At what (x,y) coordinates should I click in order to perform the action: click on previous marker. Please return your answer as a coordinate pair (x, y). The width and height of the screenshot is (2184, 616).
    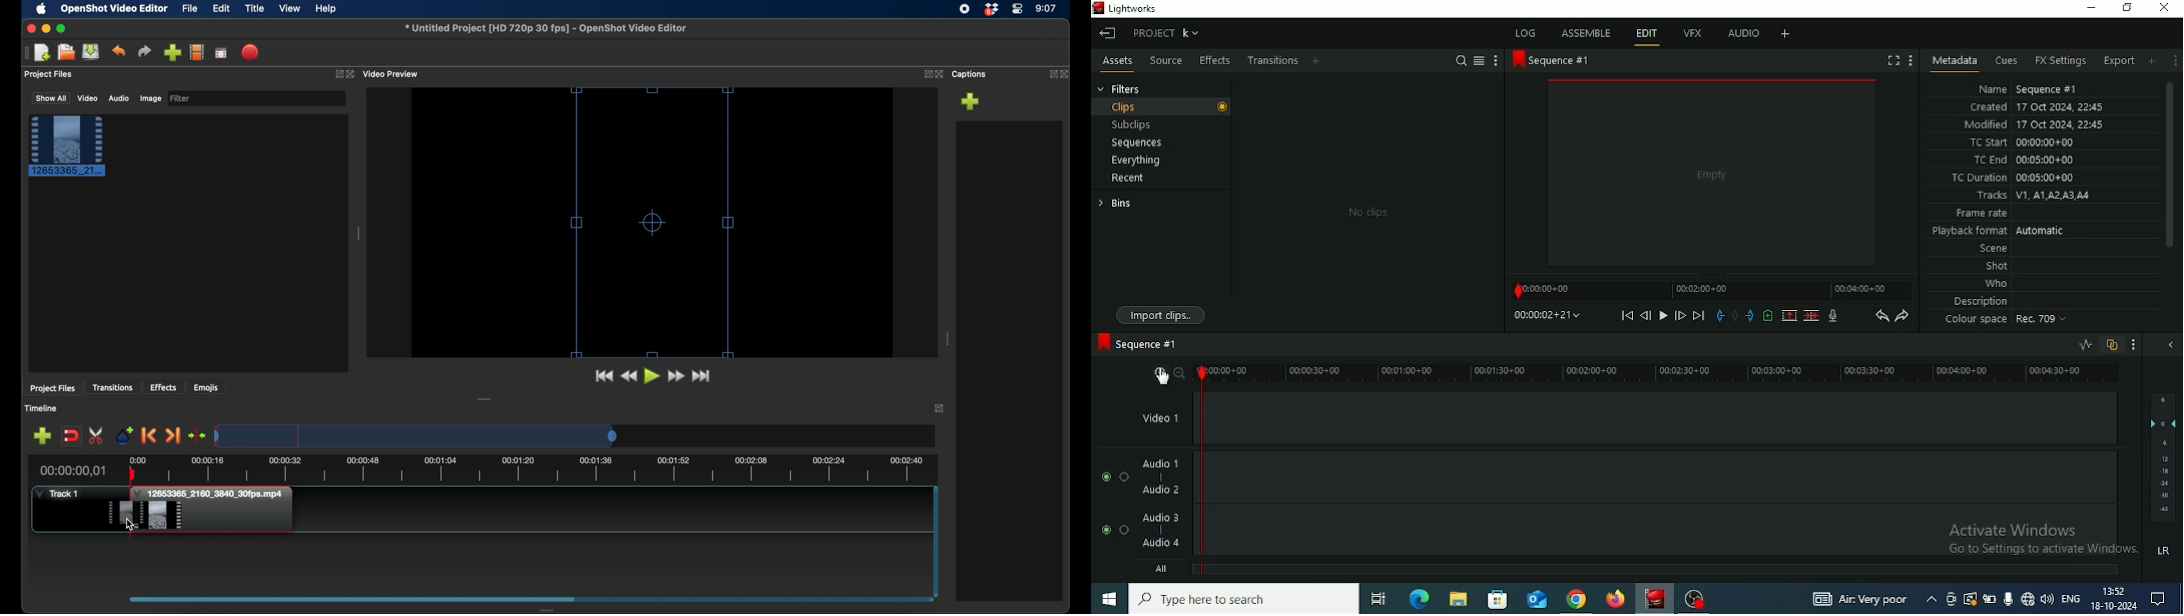
    Looking at the image, I should click on (150, 436).